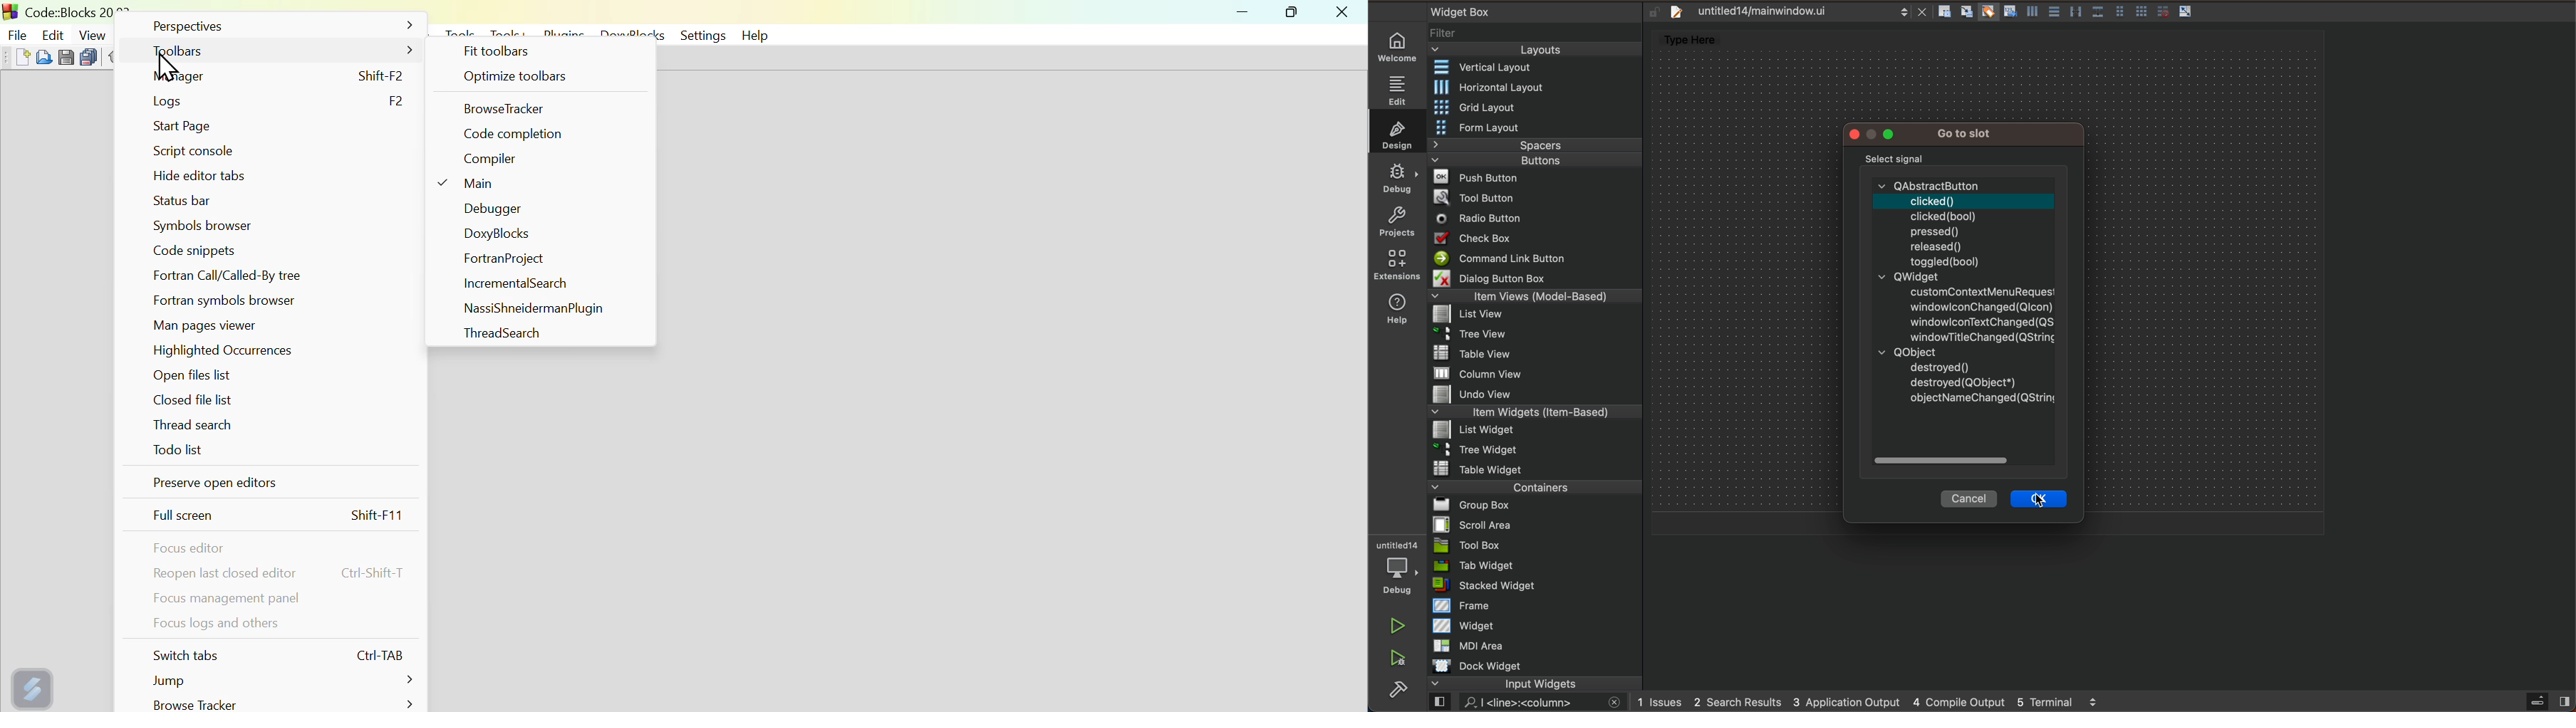 This screenshot has width=2576, height=728. What do you see at coordinates (500, 51) in the screenshot?
I see `Fit toolbars` at bounding box center [500, 51].